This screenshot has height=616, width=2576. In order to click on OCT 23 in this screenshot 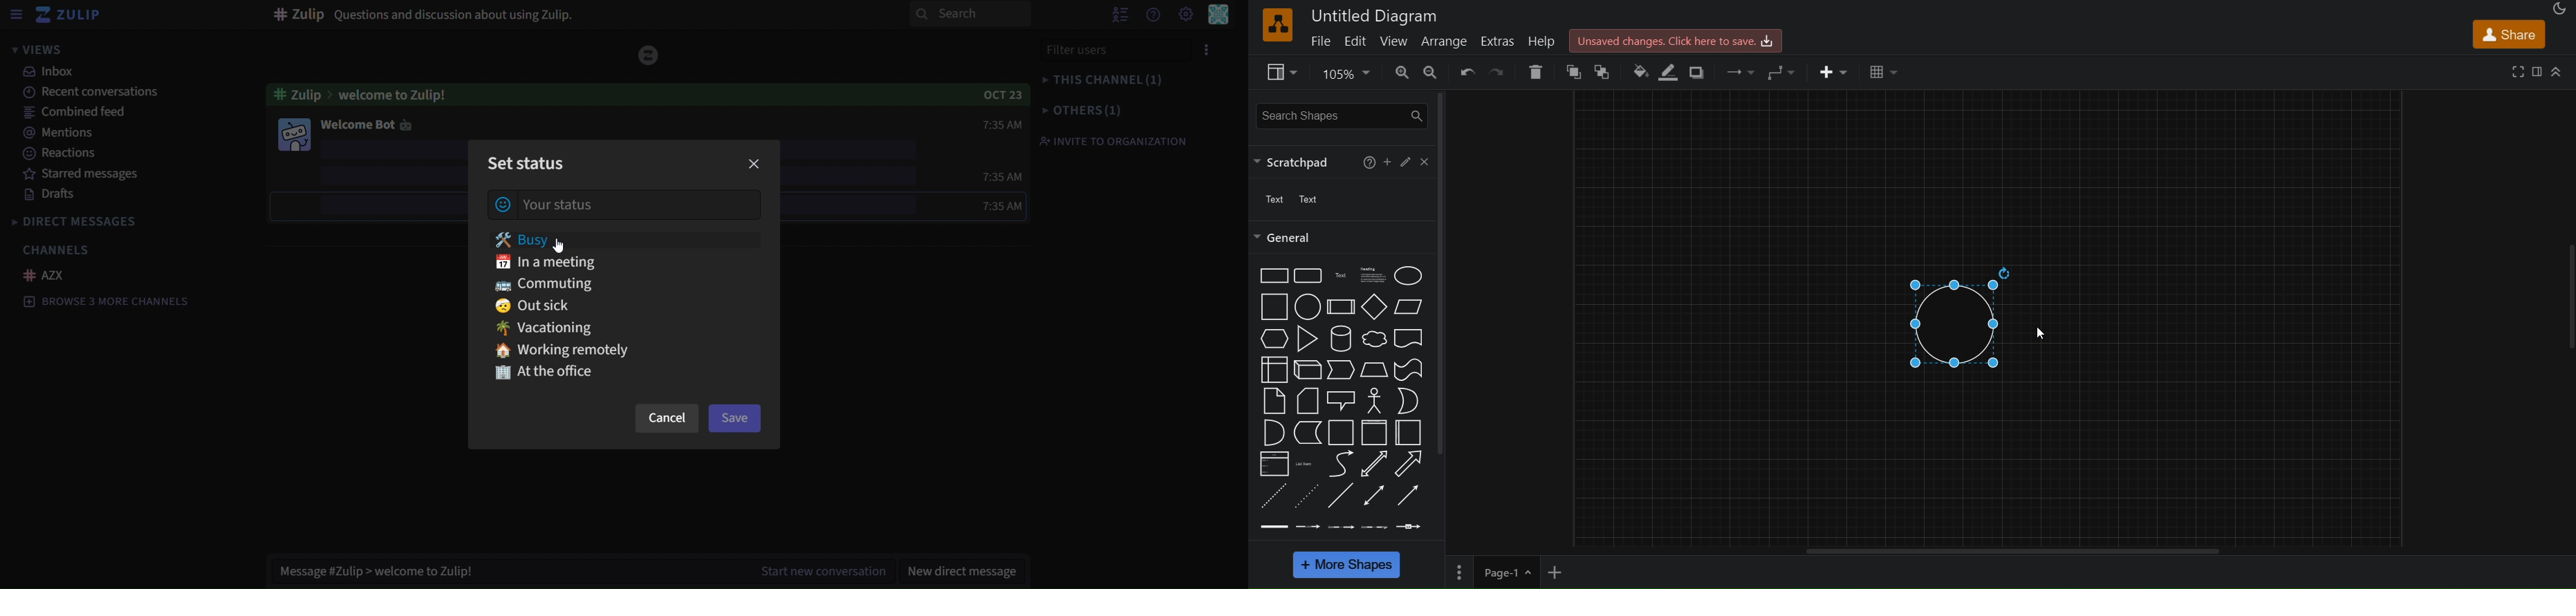, I will do `click(998, 94)`.